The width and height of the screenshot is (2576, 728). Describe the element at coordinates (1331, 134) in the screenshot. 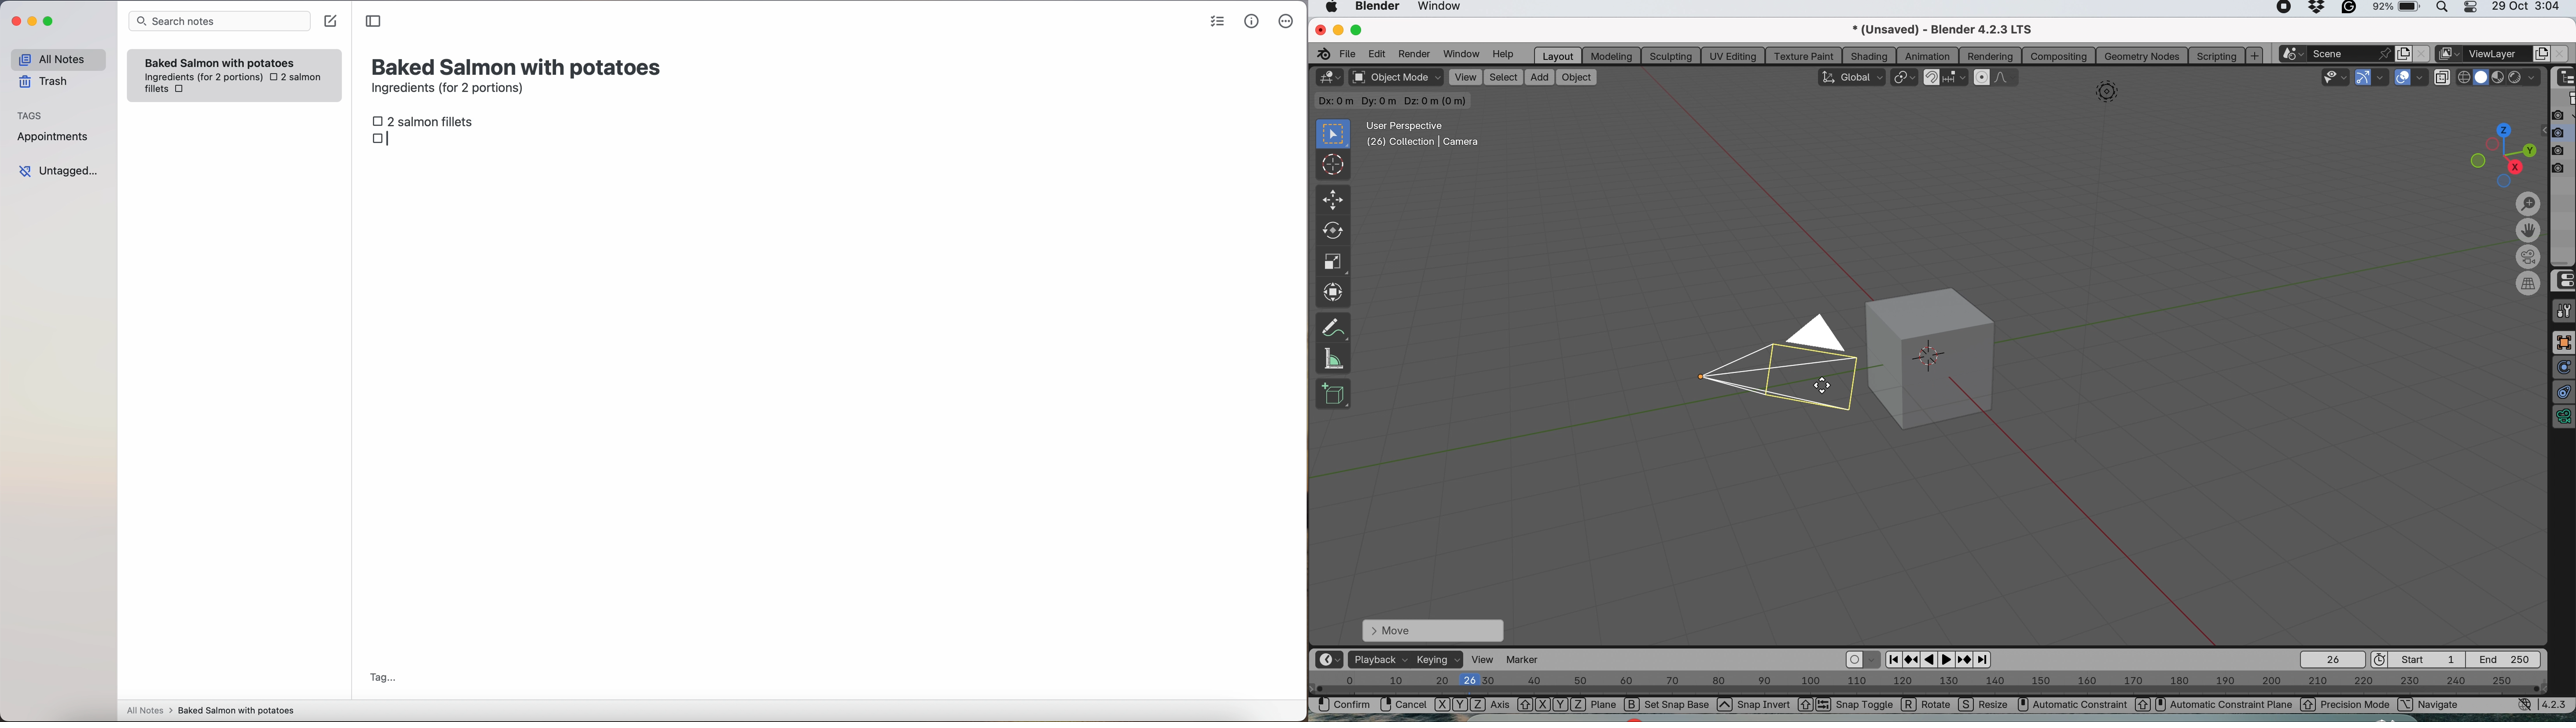

I see `select box` at that location.